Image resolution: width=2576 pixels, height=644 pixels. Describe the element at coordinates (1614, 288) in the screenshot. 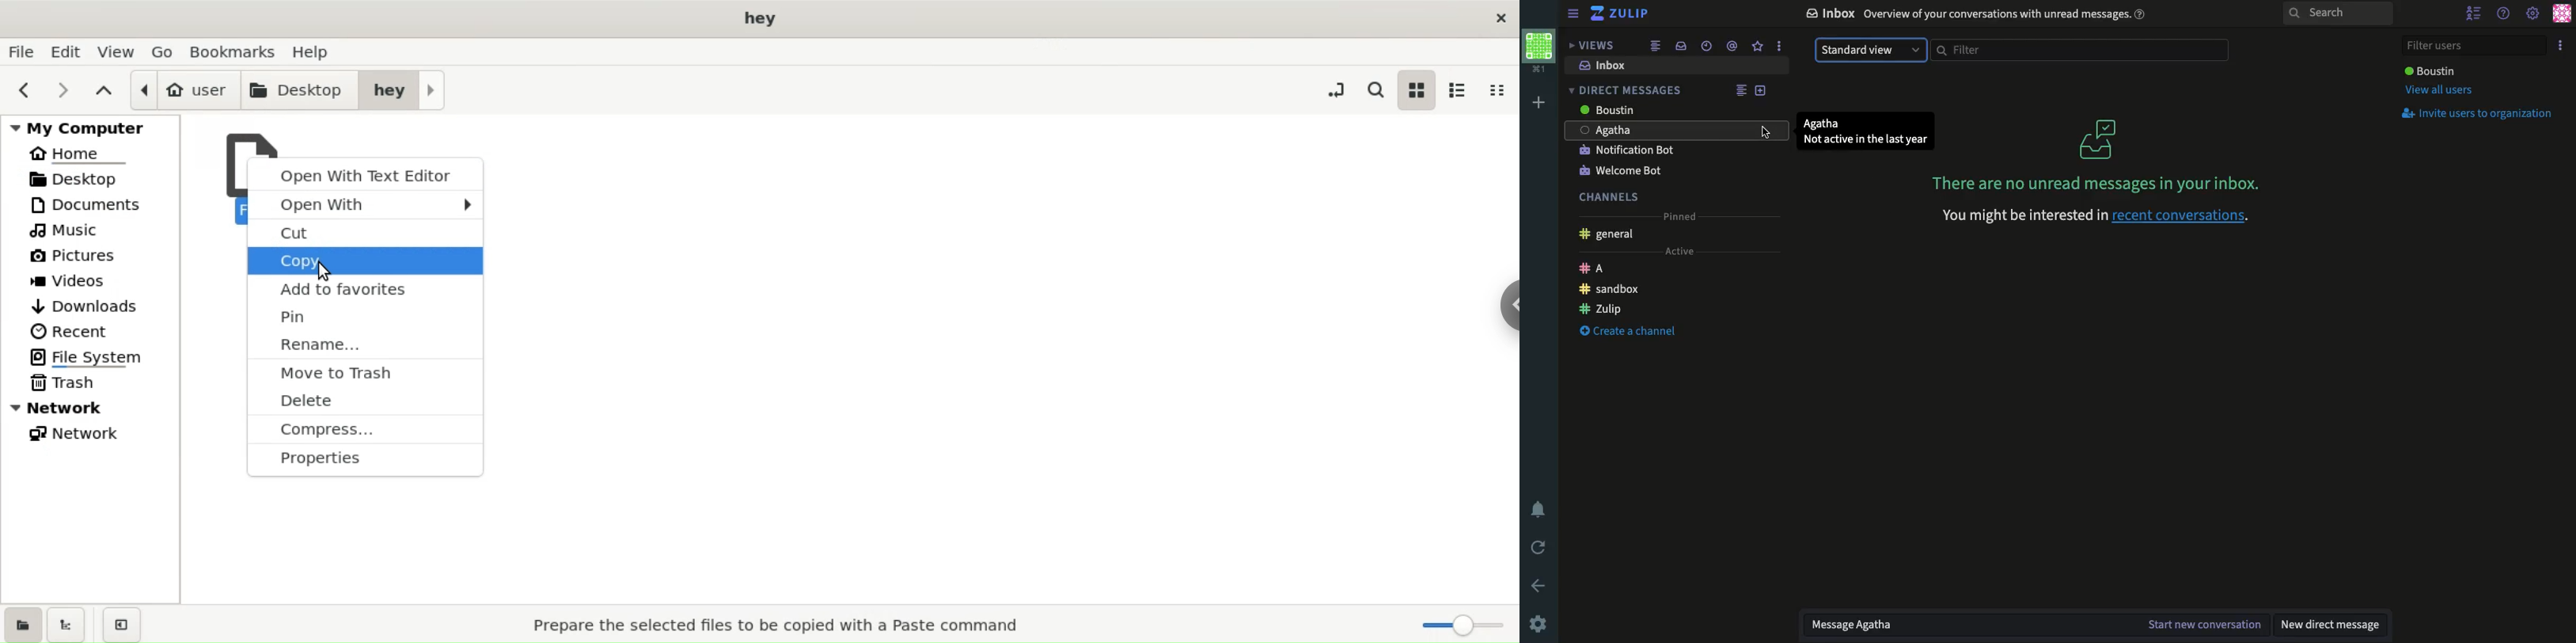

I see `Sandbox` at that location.